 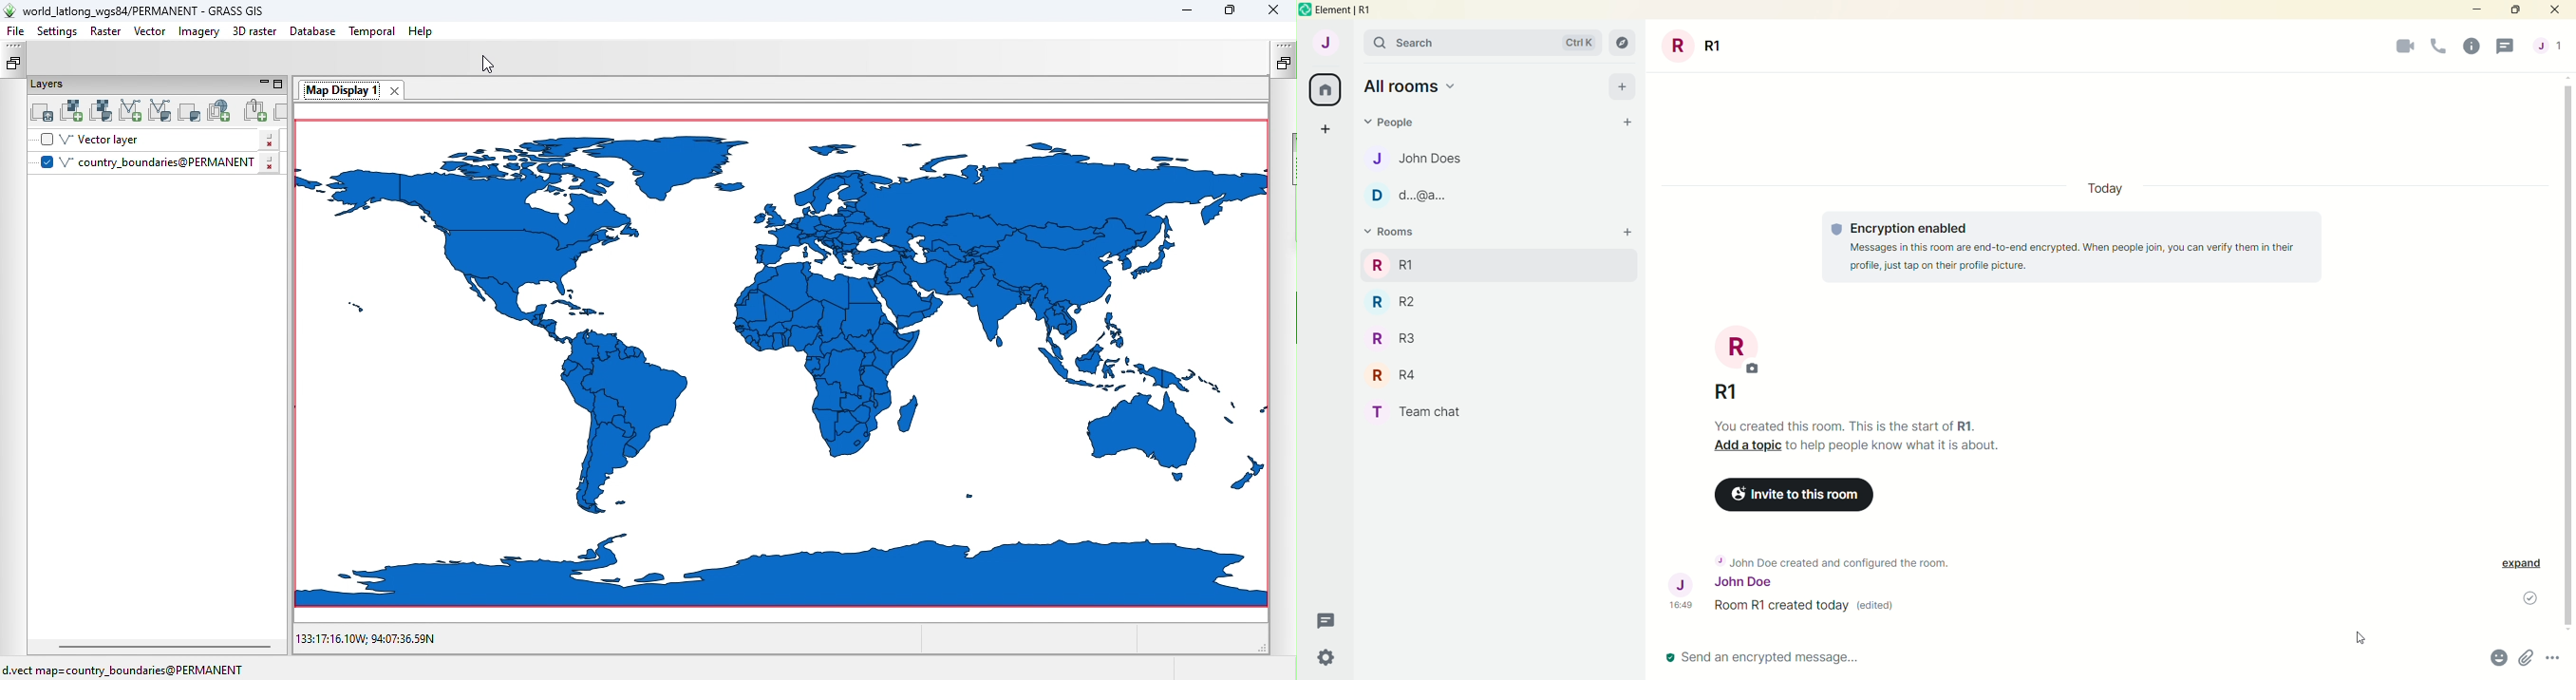 What do you see at coordinates (2507, 46) in the screenshot?
I see `threads` at bounding box center [2507, 46].